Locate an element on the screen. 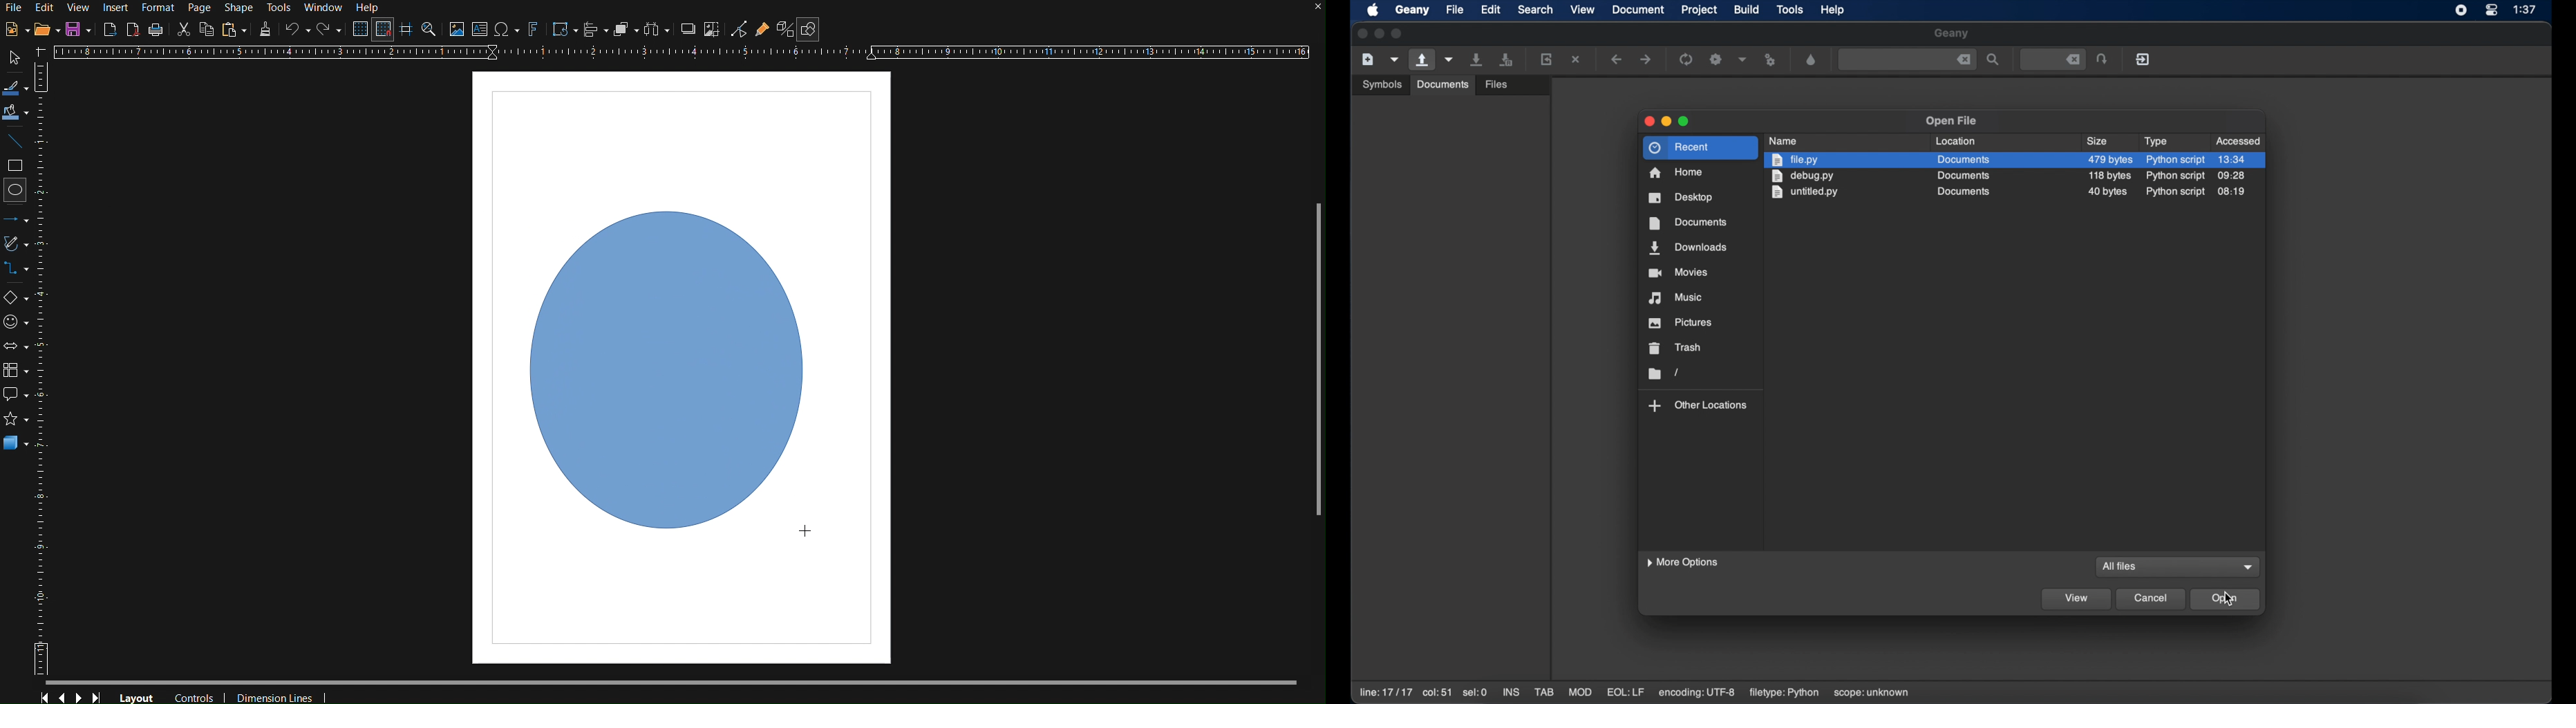 The height and width of the screenshot is (728, 2576). Tools is located at coordinates (280, 8).